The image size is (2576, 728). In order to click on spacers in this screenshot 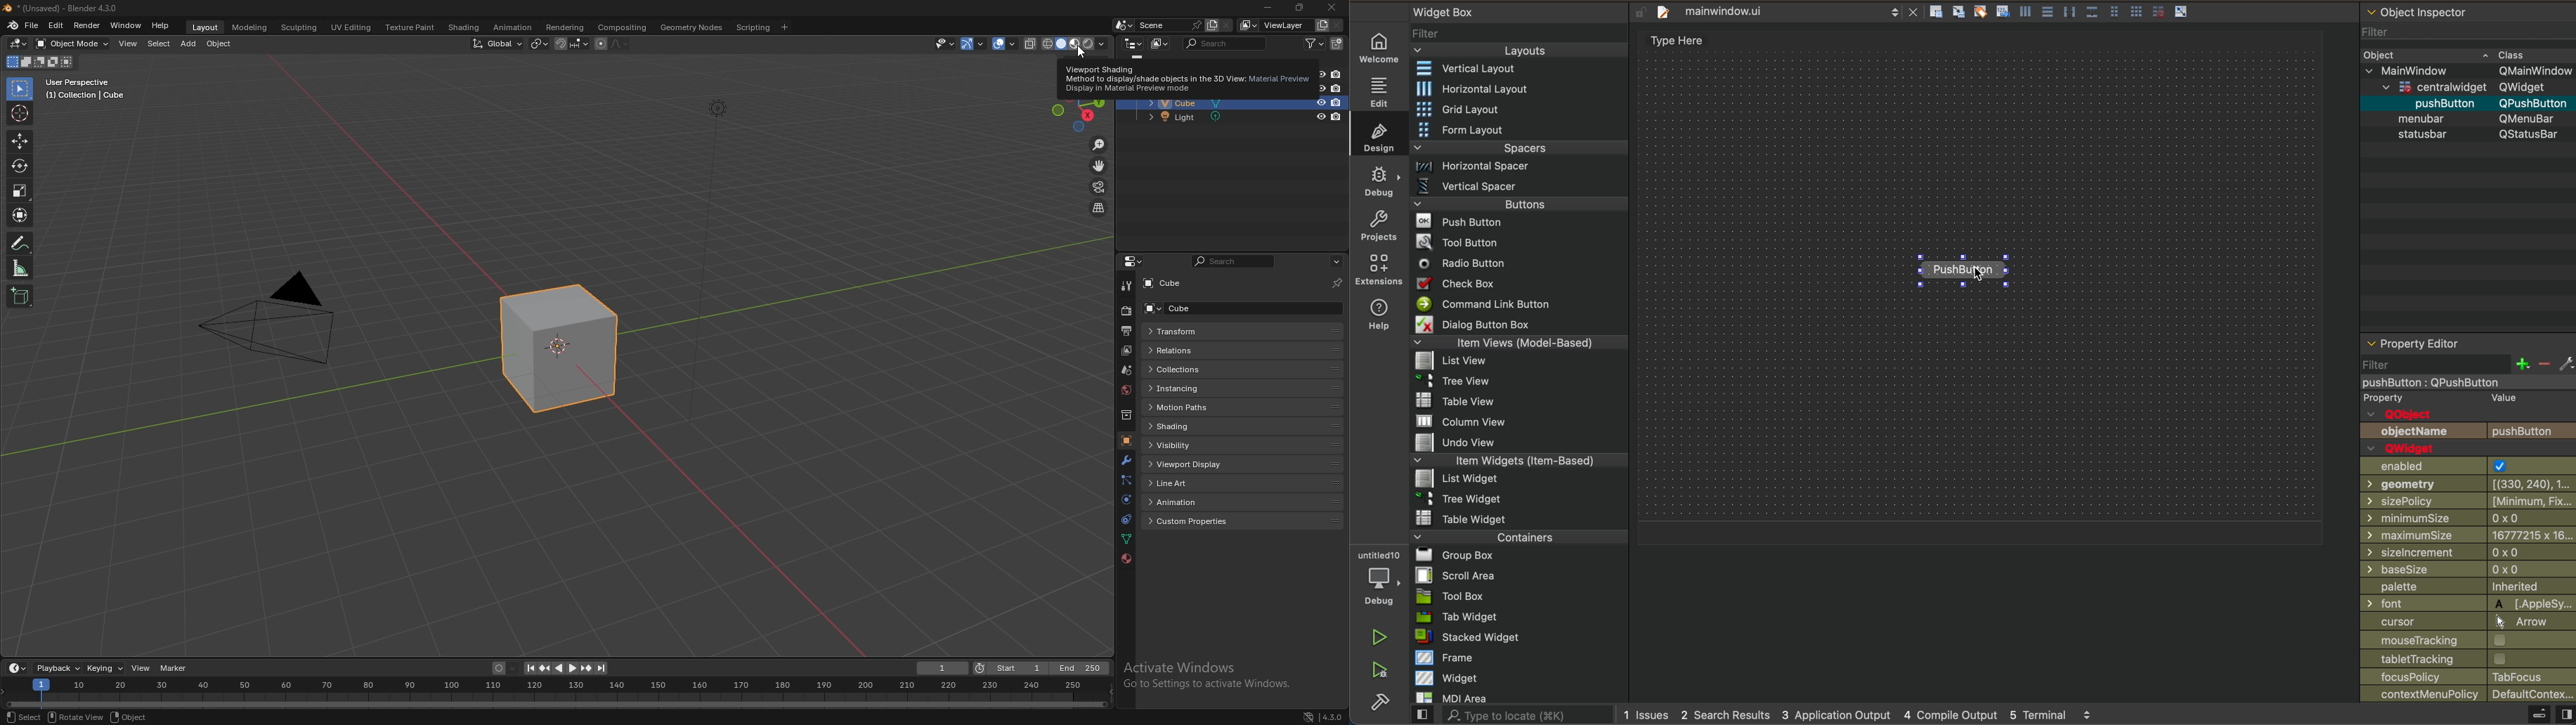, I will do `click(1517, 146)`.